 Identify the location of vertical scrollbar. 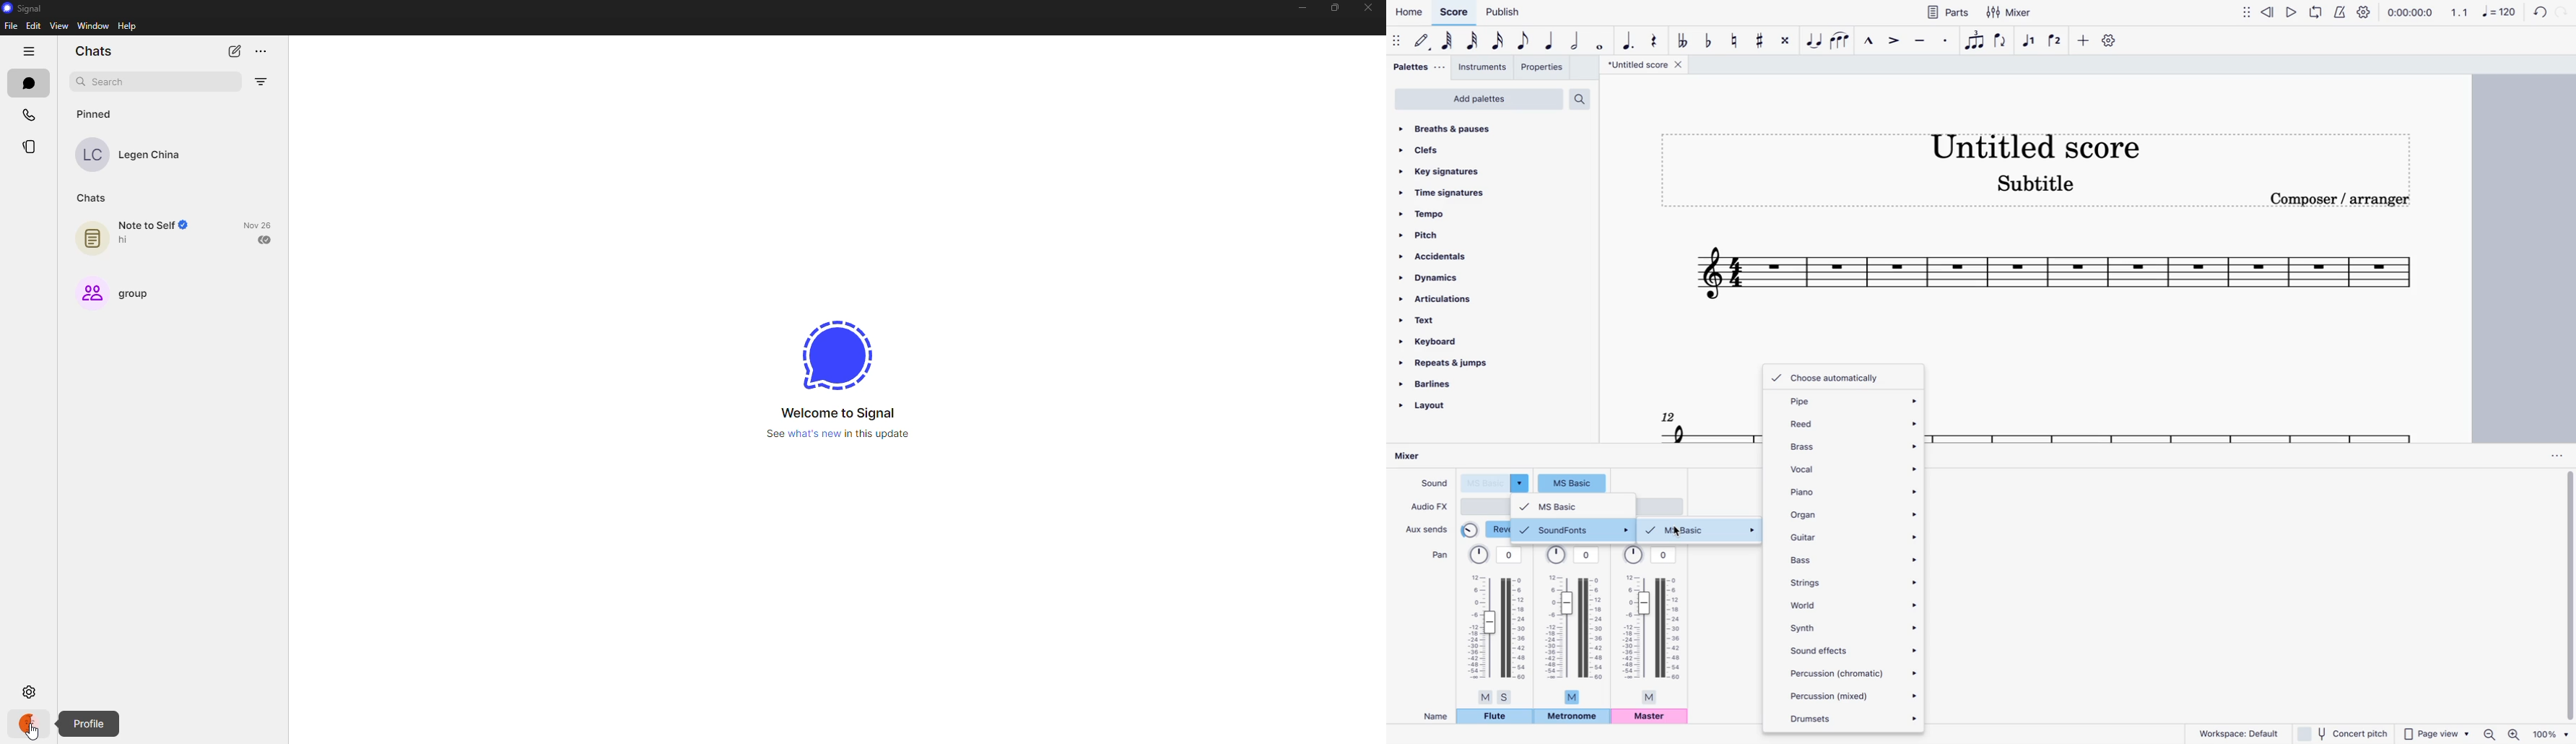
(2569, 596).